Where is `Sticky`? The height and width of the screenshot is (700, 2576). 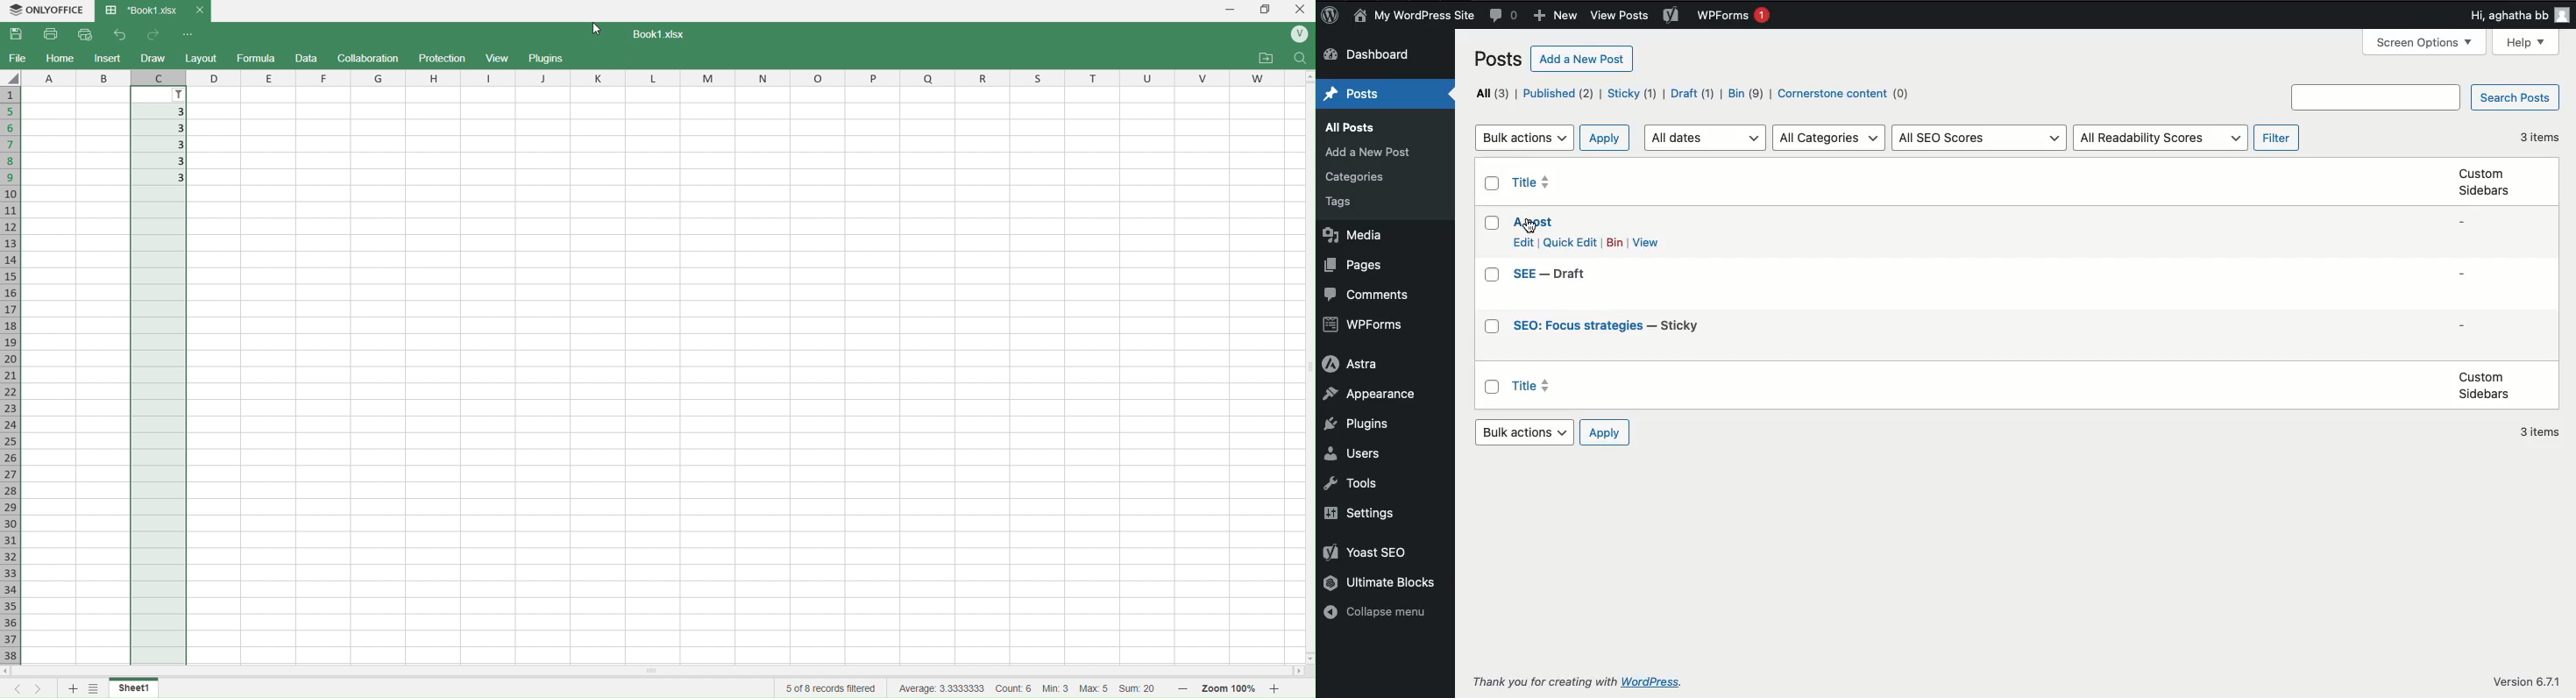
Sticky is located at coordinates (1632, 95).